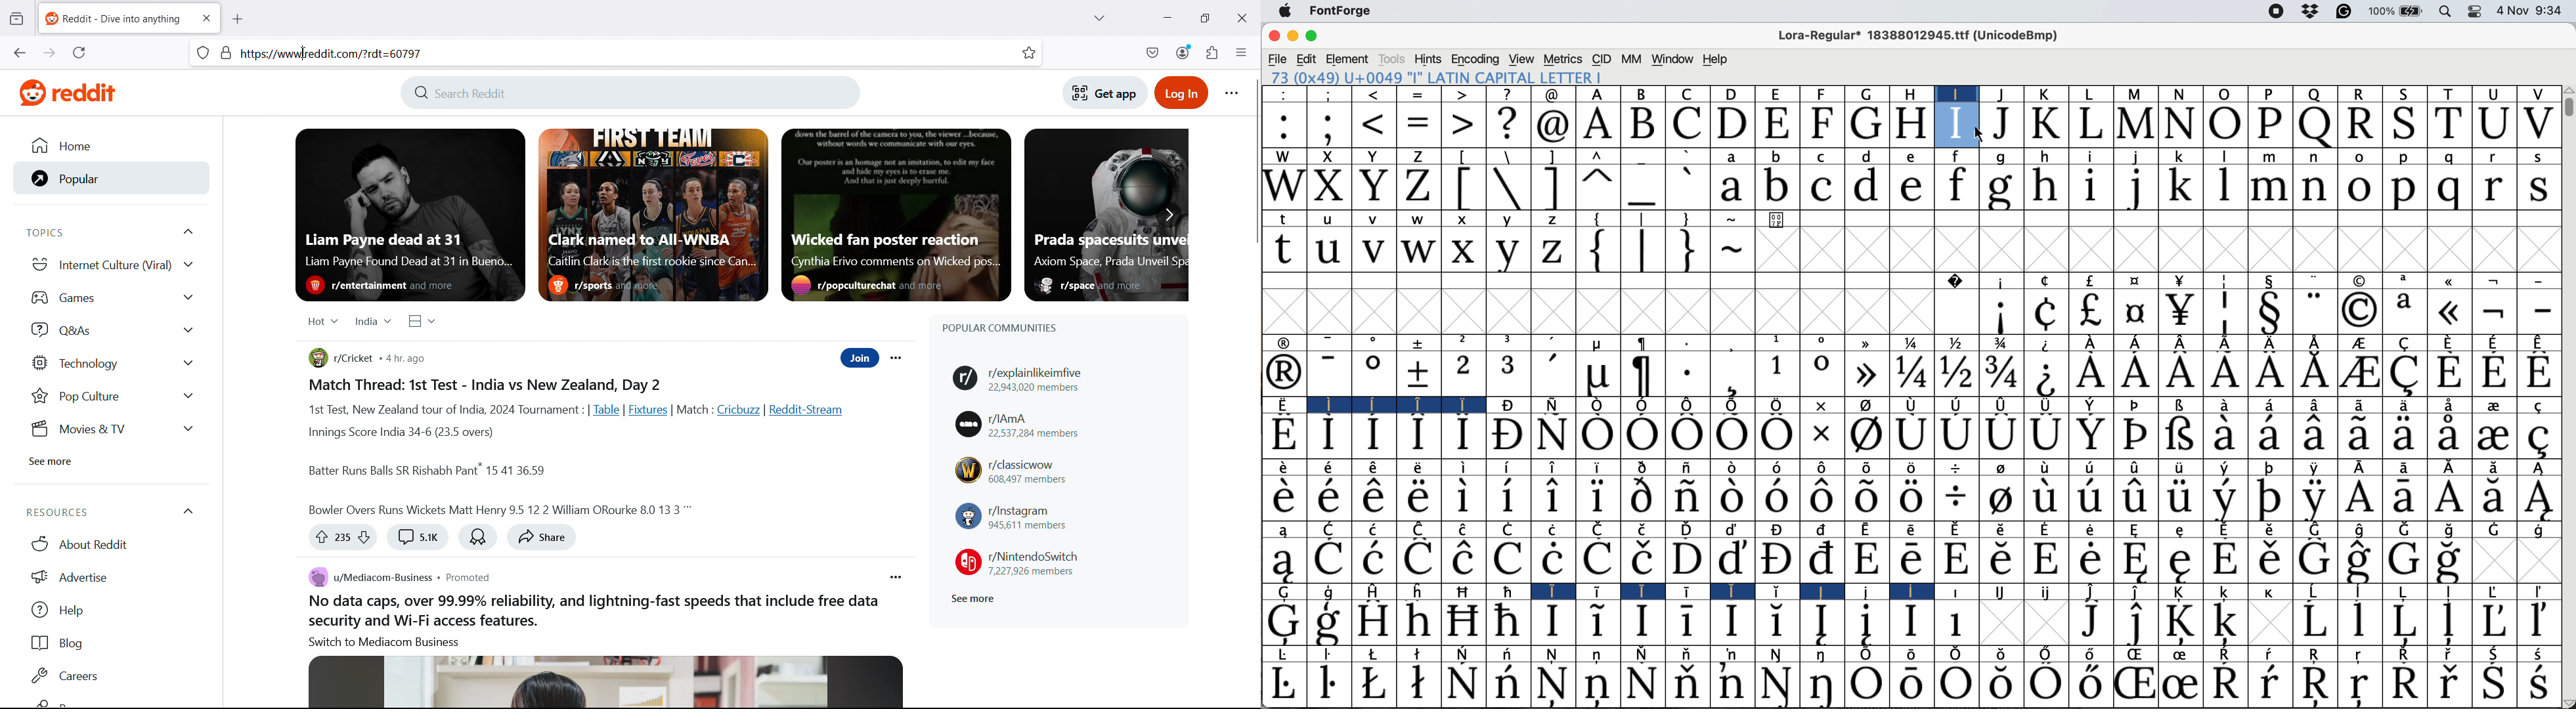 The width and height of the screenshot is (2576, 728). Describe the element at coordinates (2179, 156) in the screenshot. I see `k` at that location.